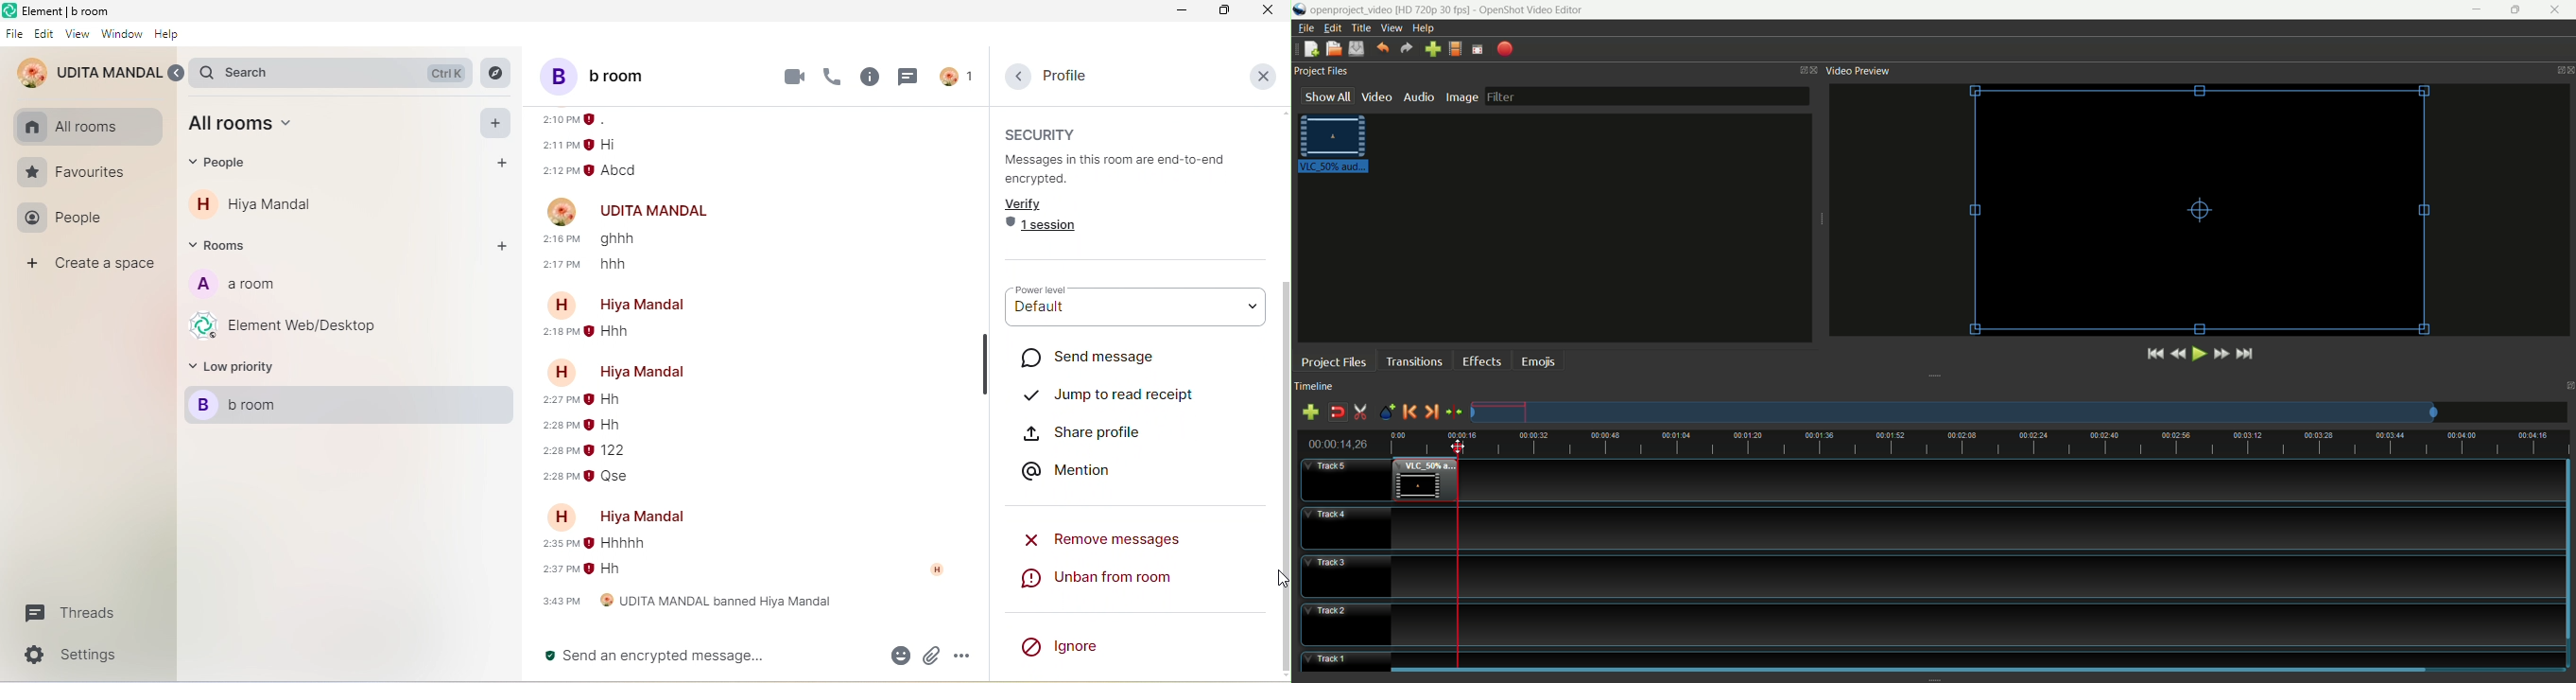 This screenshot has width=2576, height=700. Describe the element at coordinates (930, 656) in the screenshot. I see `attachment` at that location.